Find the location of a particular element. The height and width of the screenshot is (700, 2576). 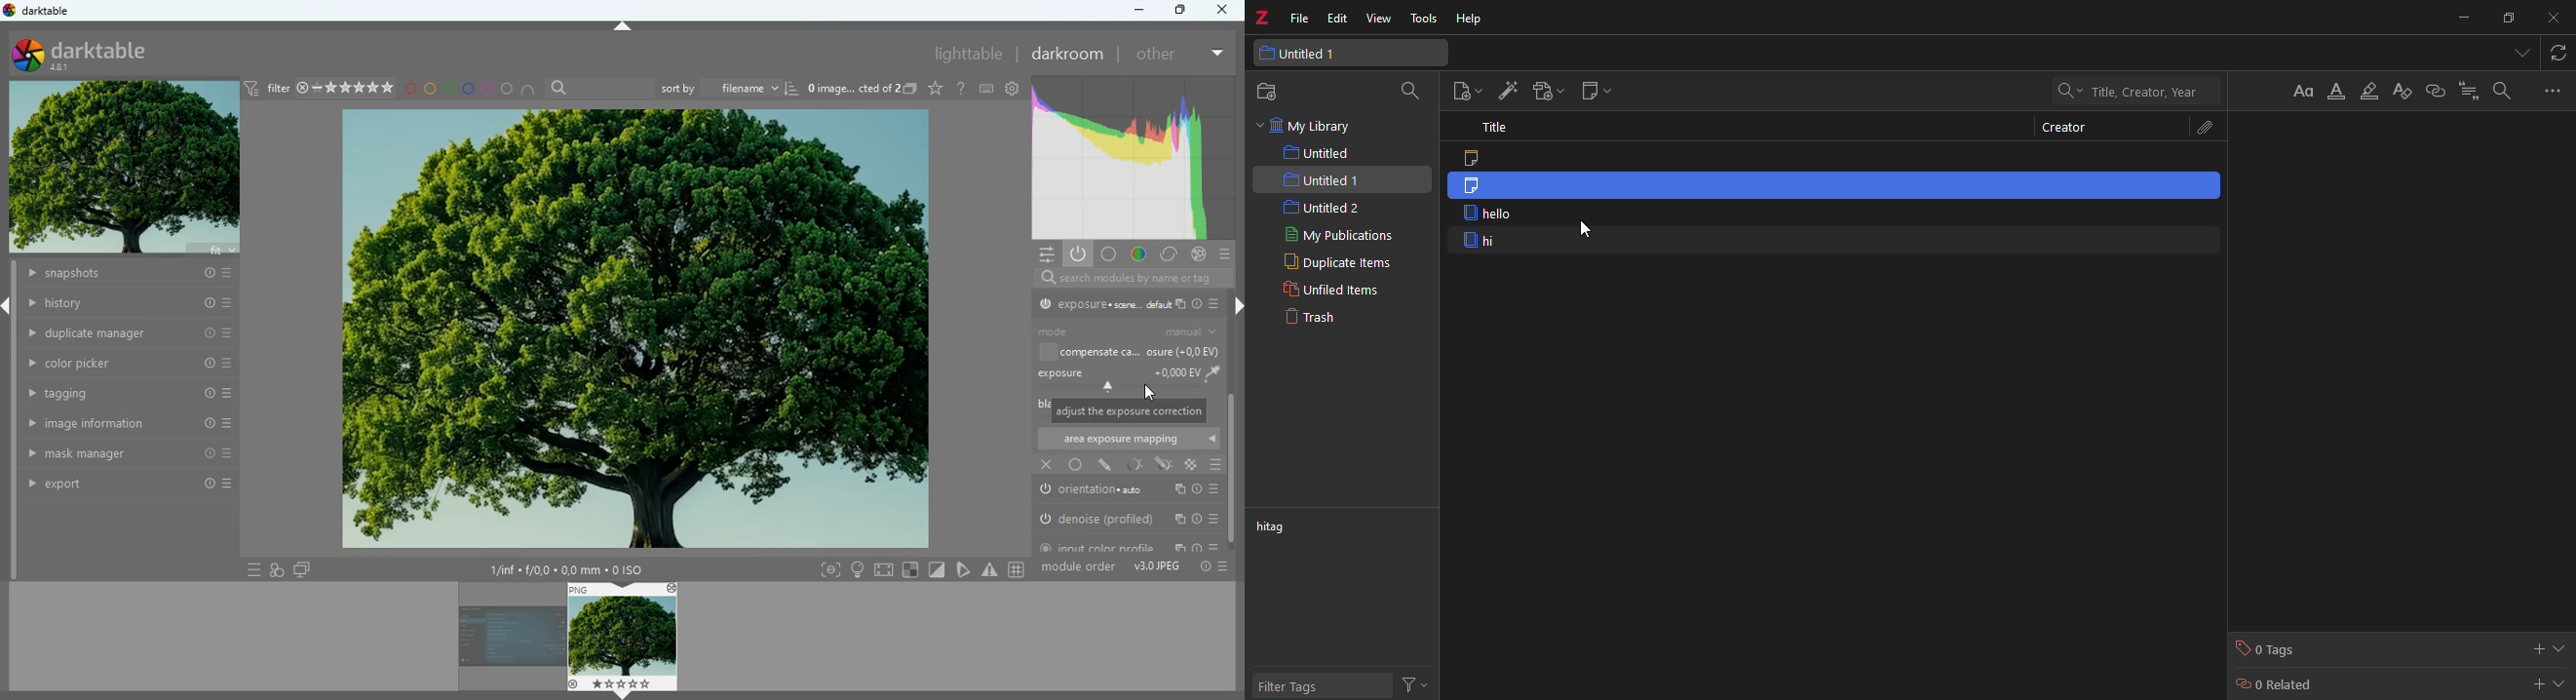

menu is located at coordinates (1218, 465).